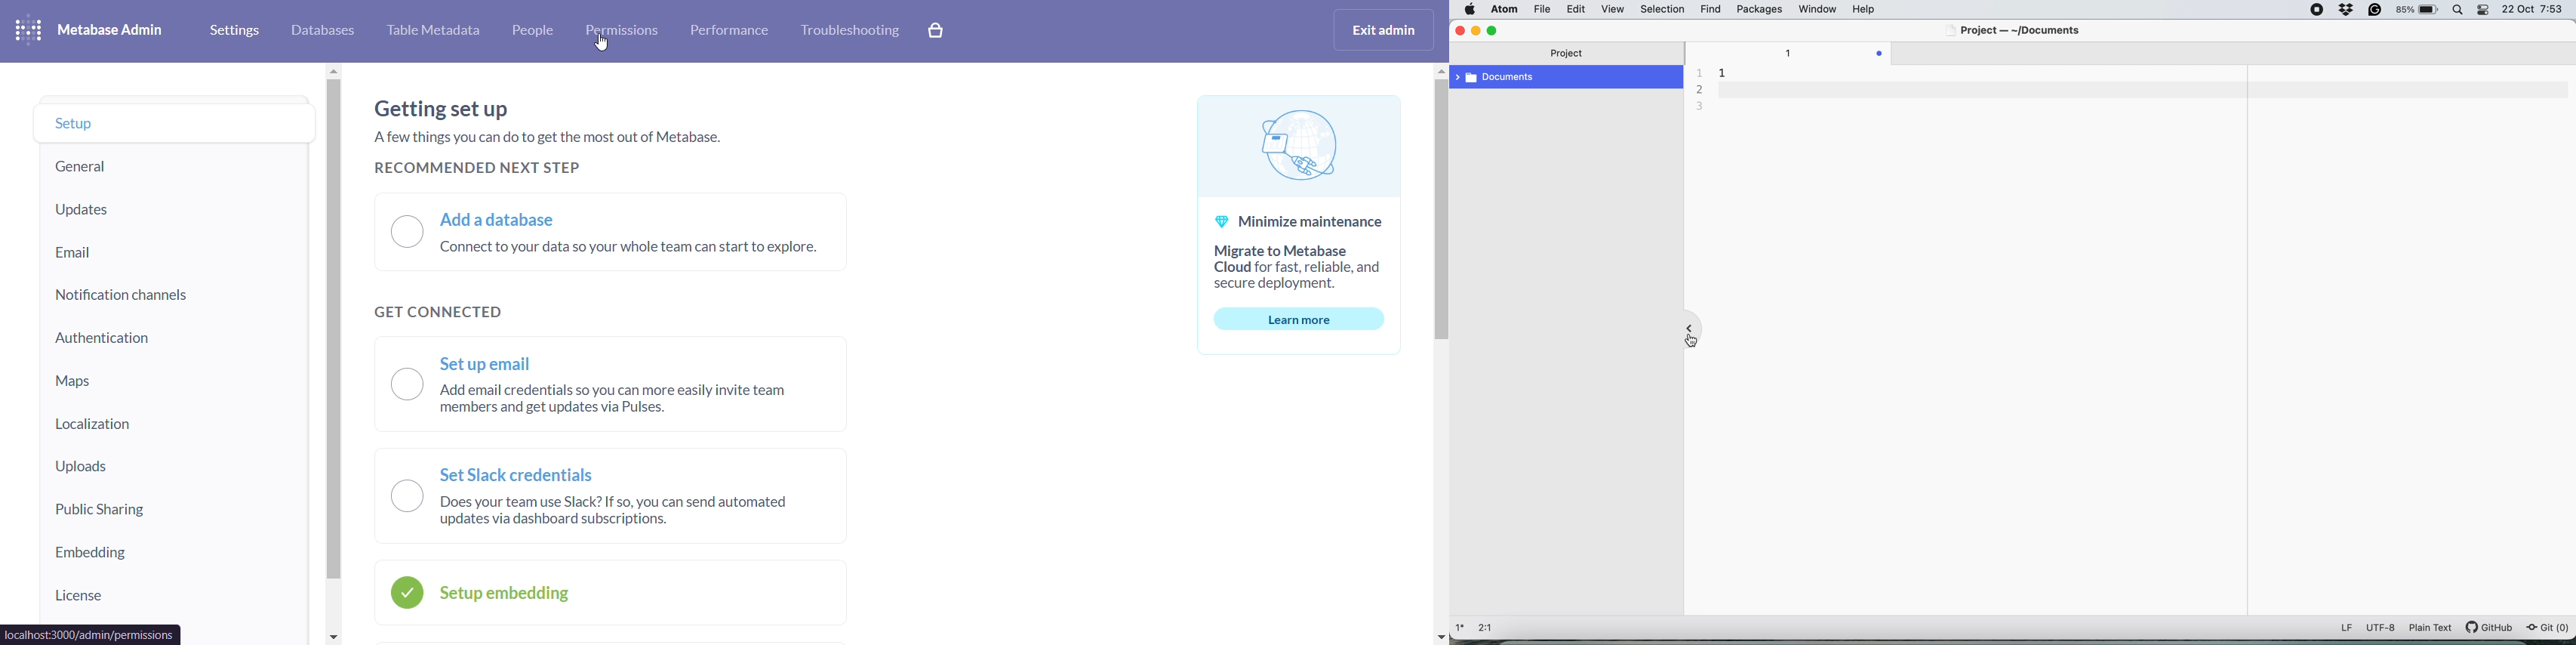  Describe the element at coordinates (440, 313) in the screenshot. I see `get connected` at that location.